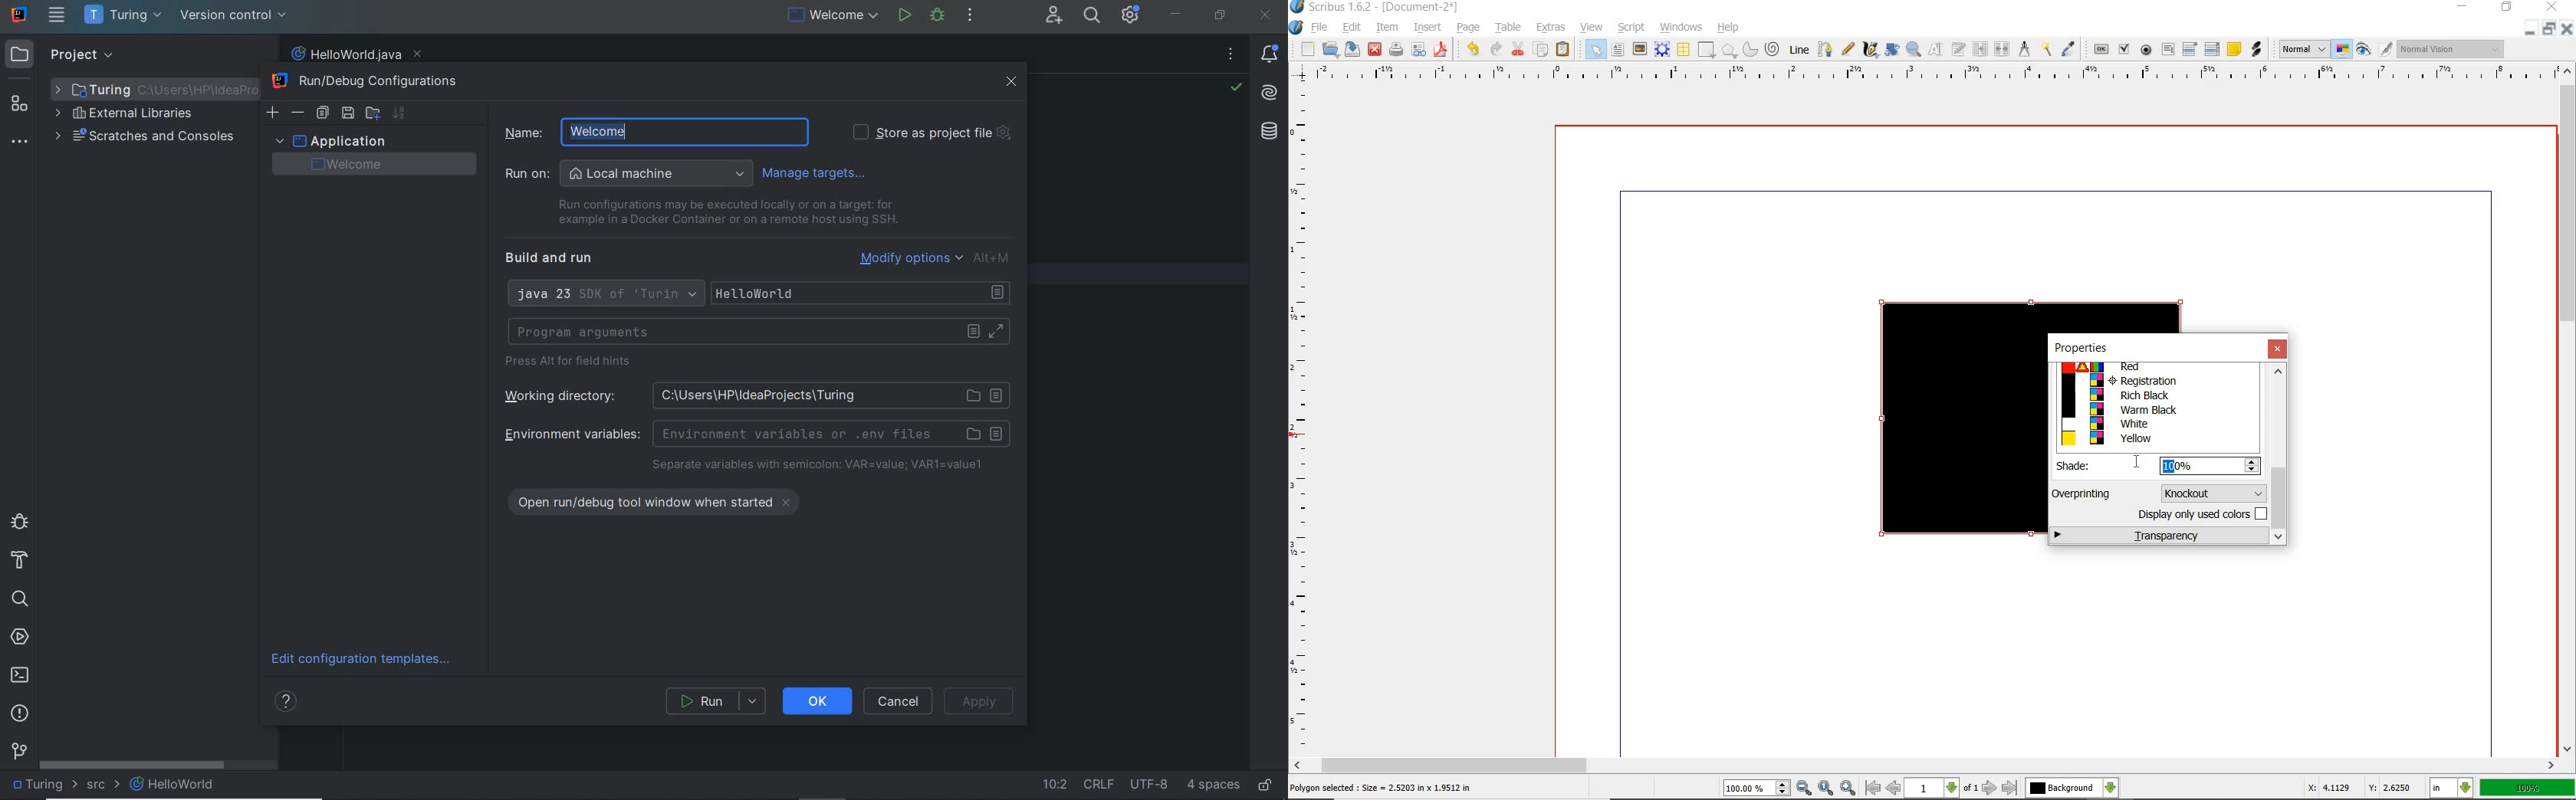 The image size is (2576, 812). I want to click on Shade:, so click(2084, 466).